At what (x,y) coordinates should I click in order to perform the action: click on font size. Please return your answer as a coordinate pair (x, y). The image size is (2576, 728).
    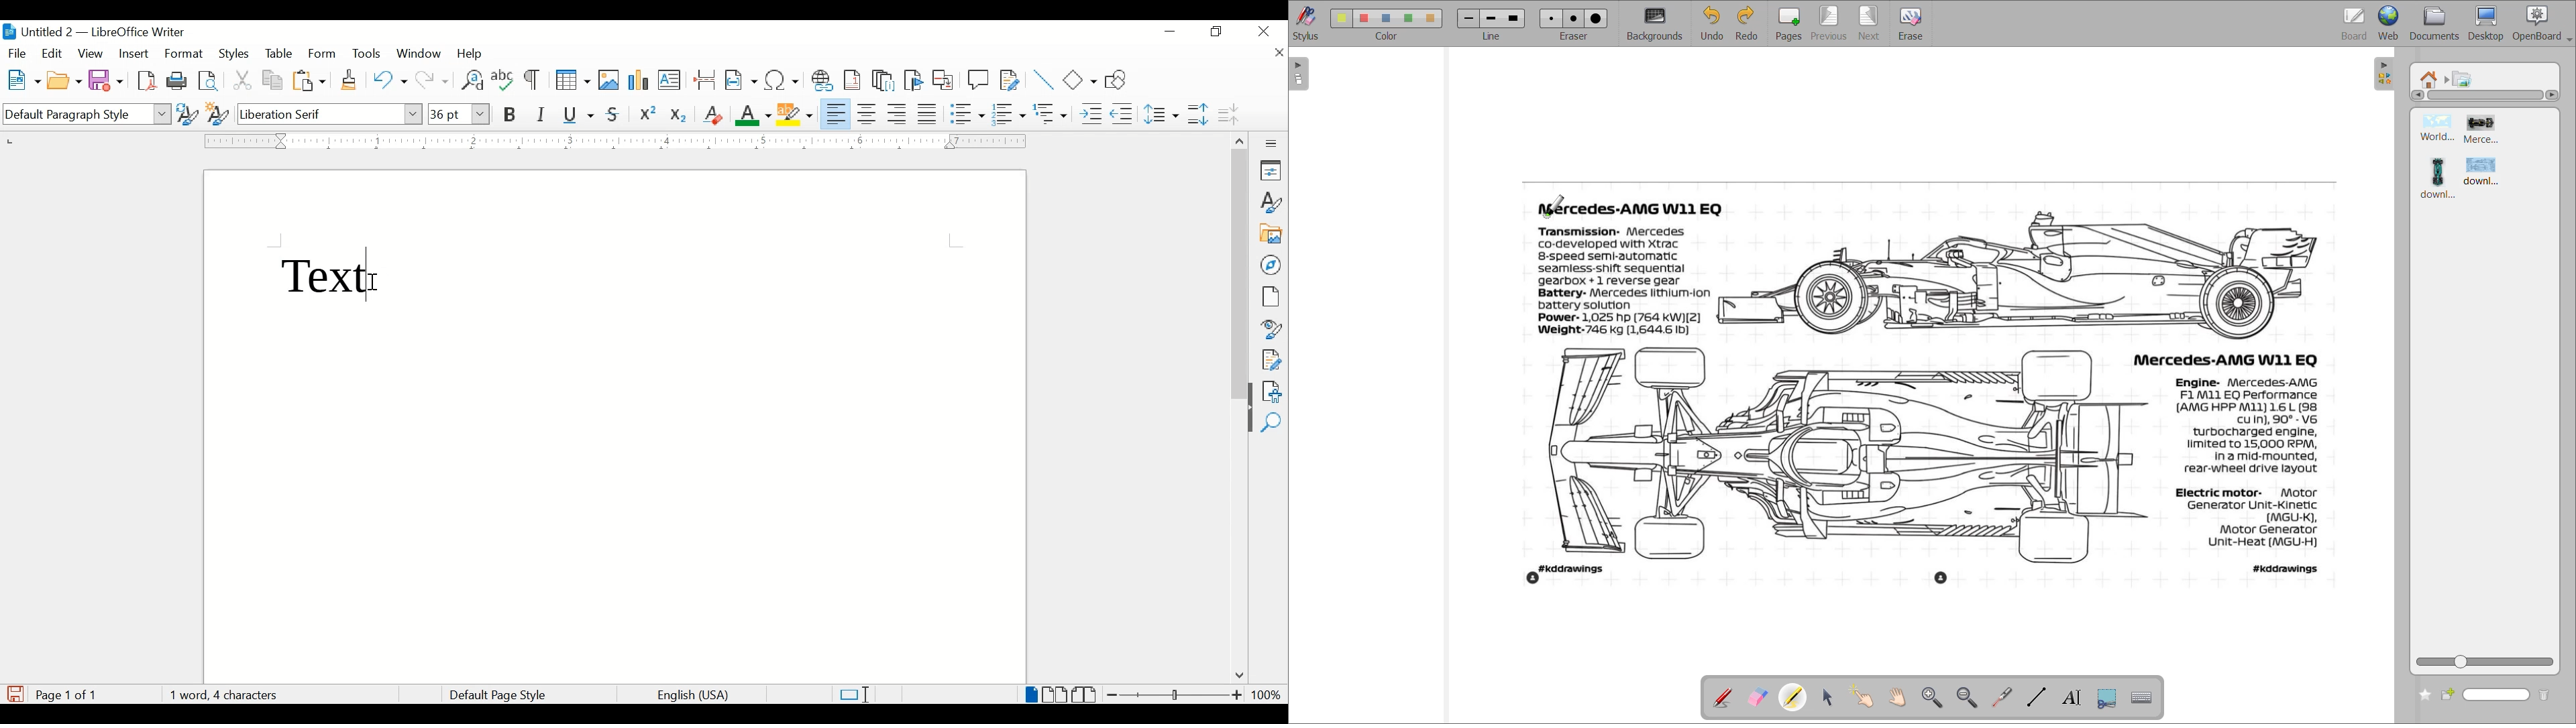
    Looking at the image, I should click on (458, 113).